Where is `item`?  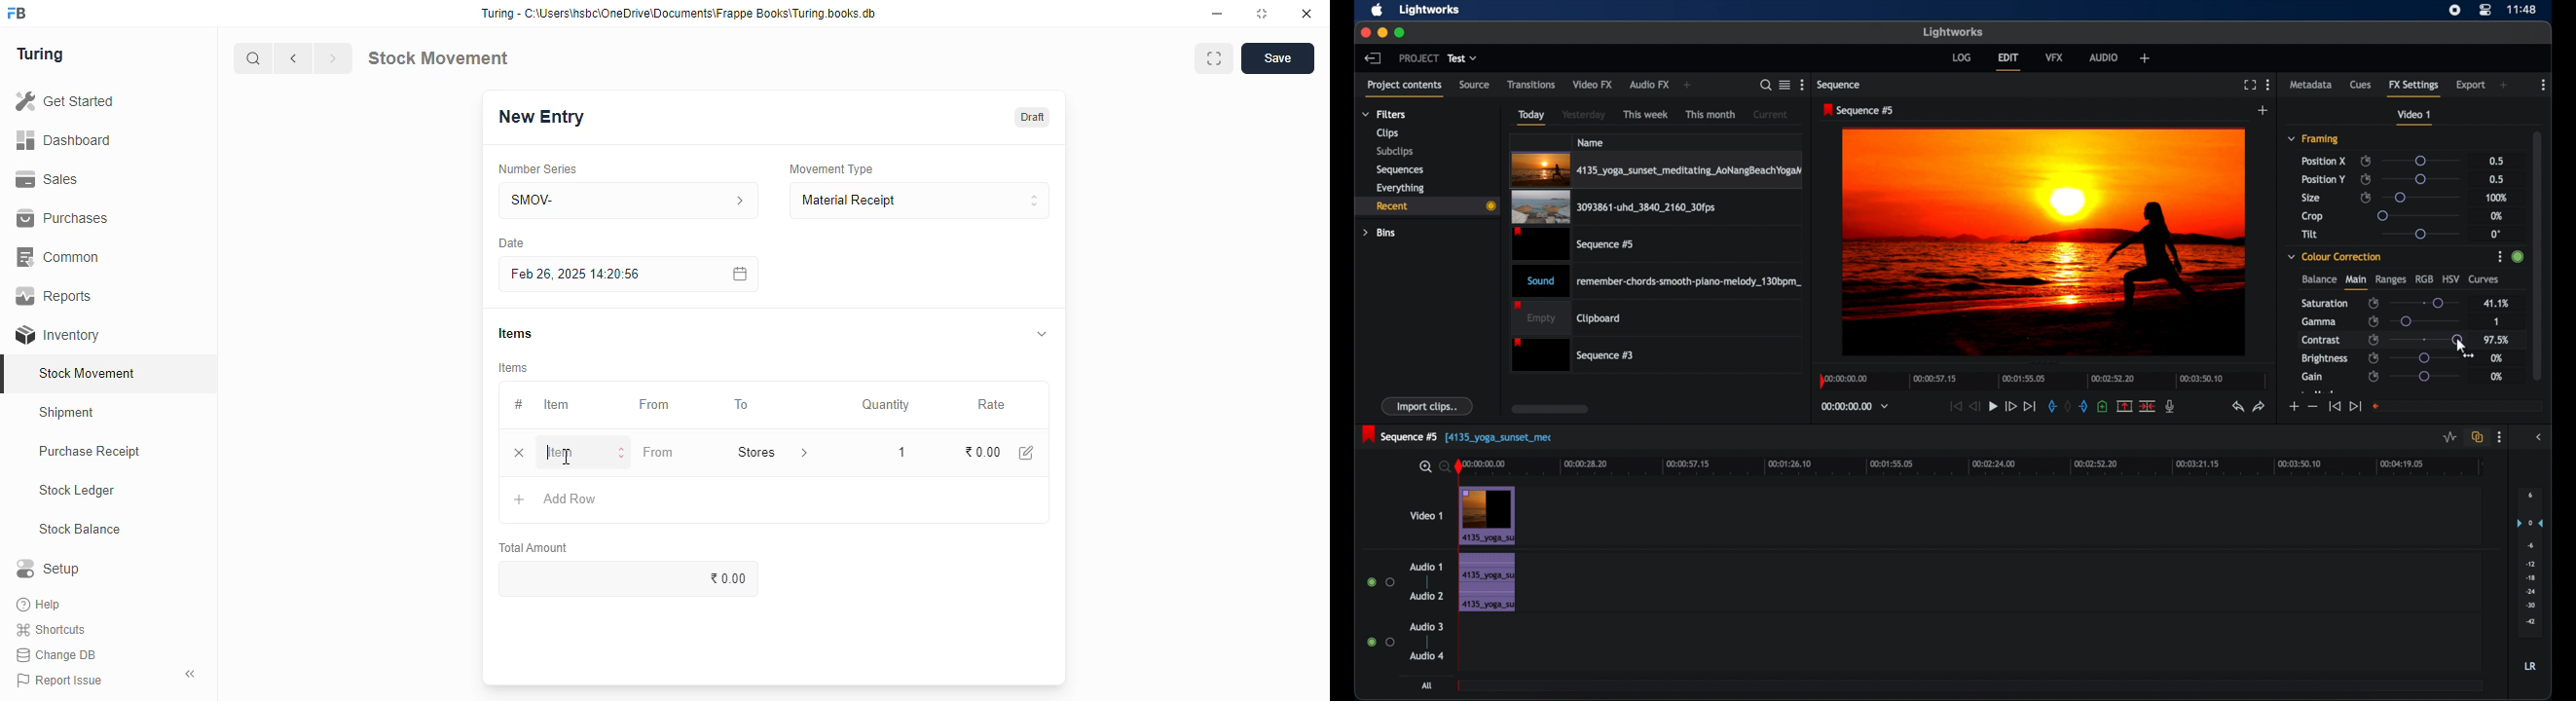
item is located at coordinates (585, 453).